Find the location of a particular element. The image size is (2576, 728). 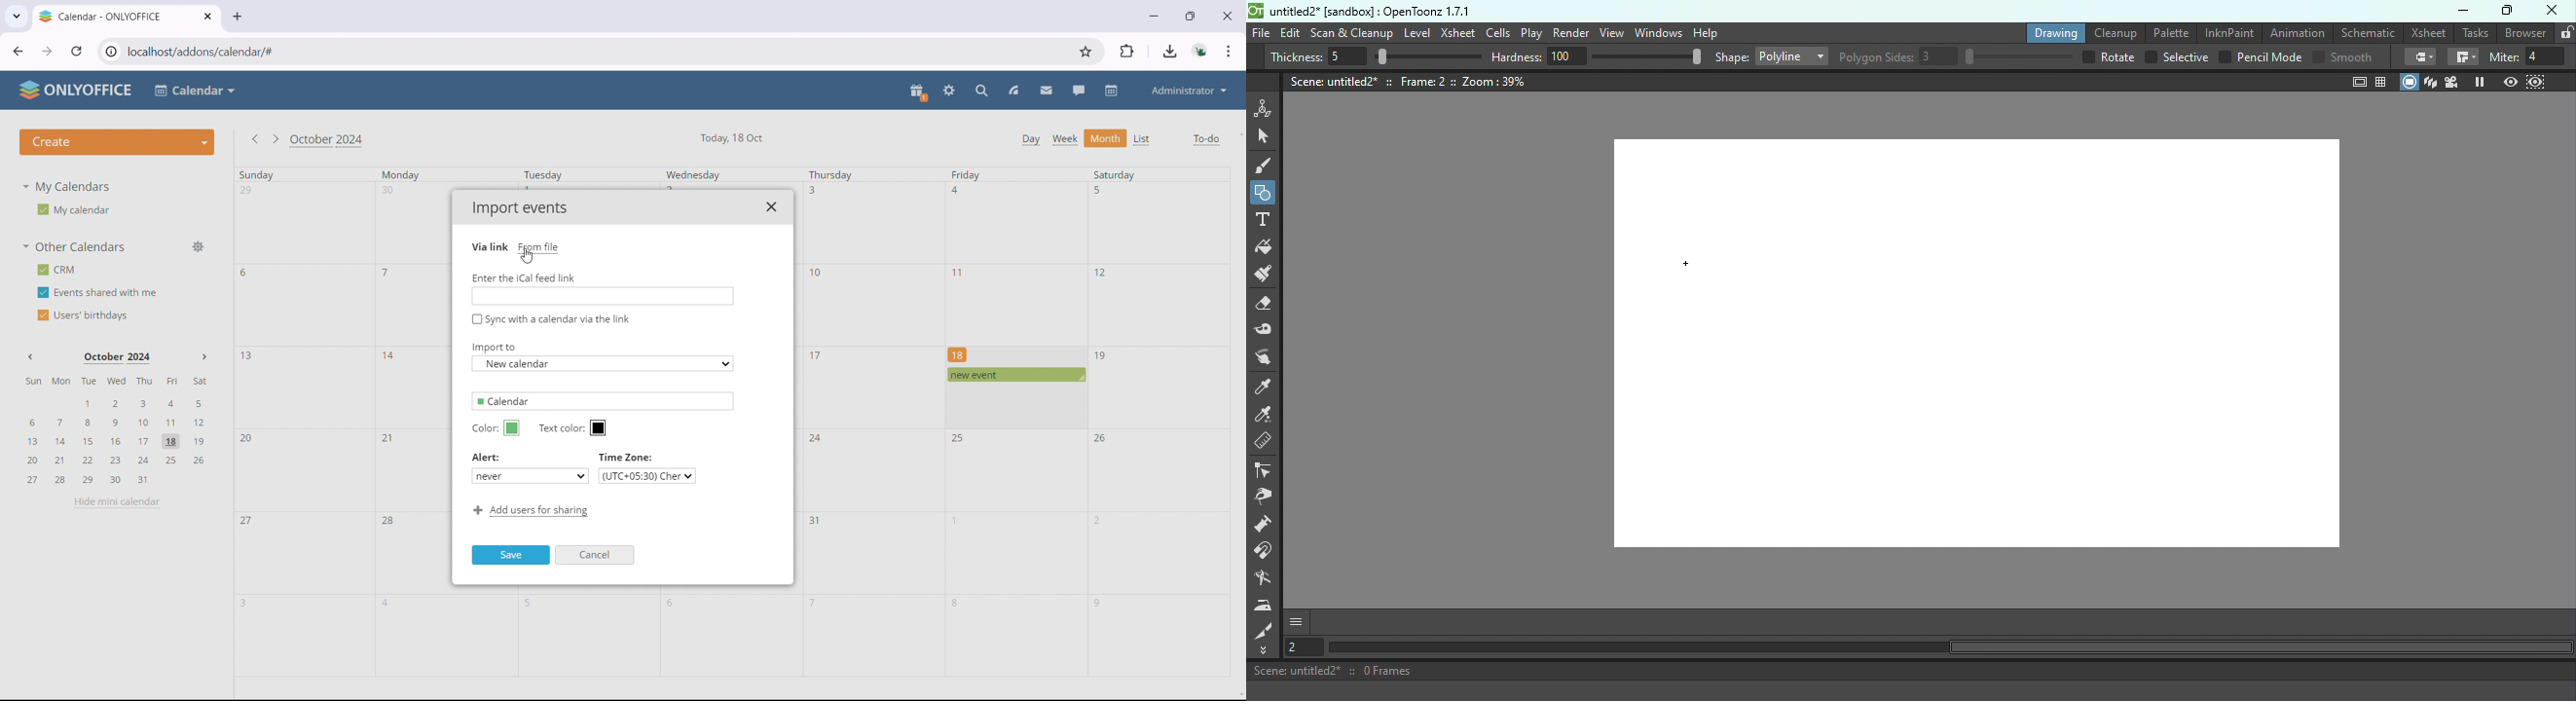

31 is located at coordinates (815, 521).